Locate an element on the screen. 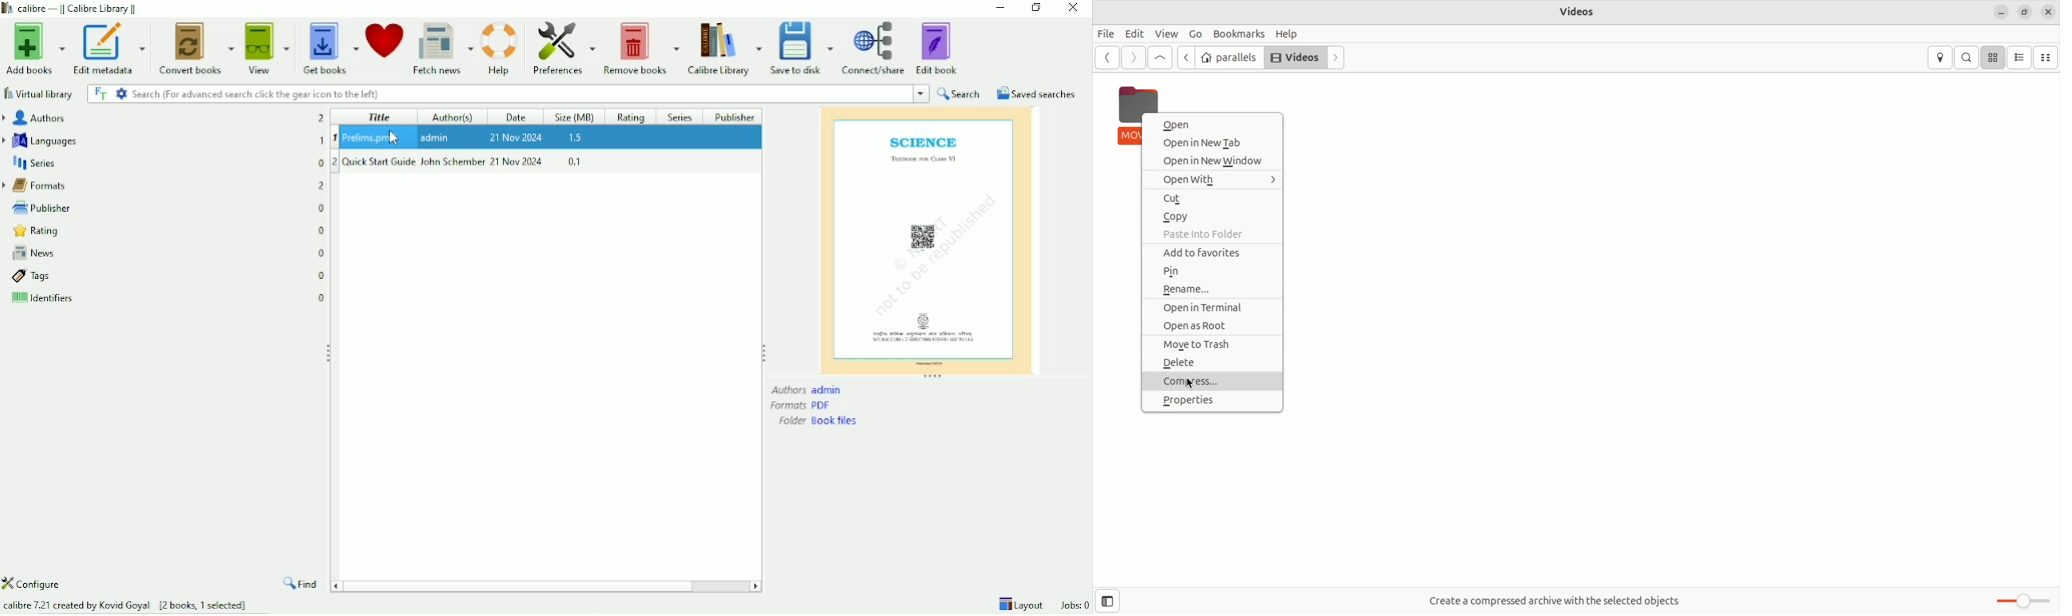 The width and height of the screenshot is (2072, 616). Jobs is located at coordinates (1075, 605).